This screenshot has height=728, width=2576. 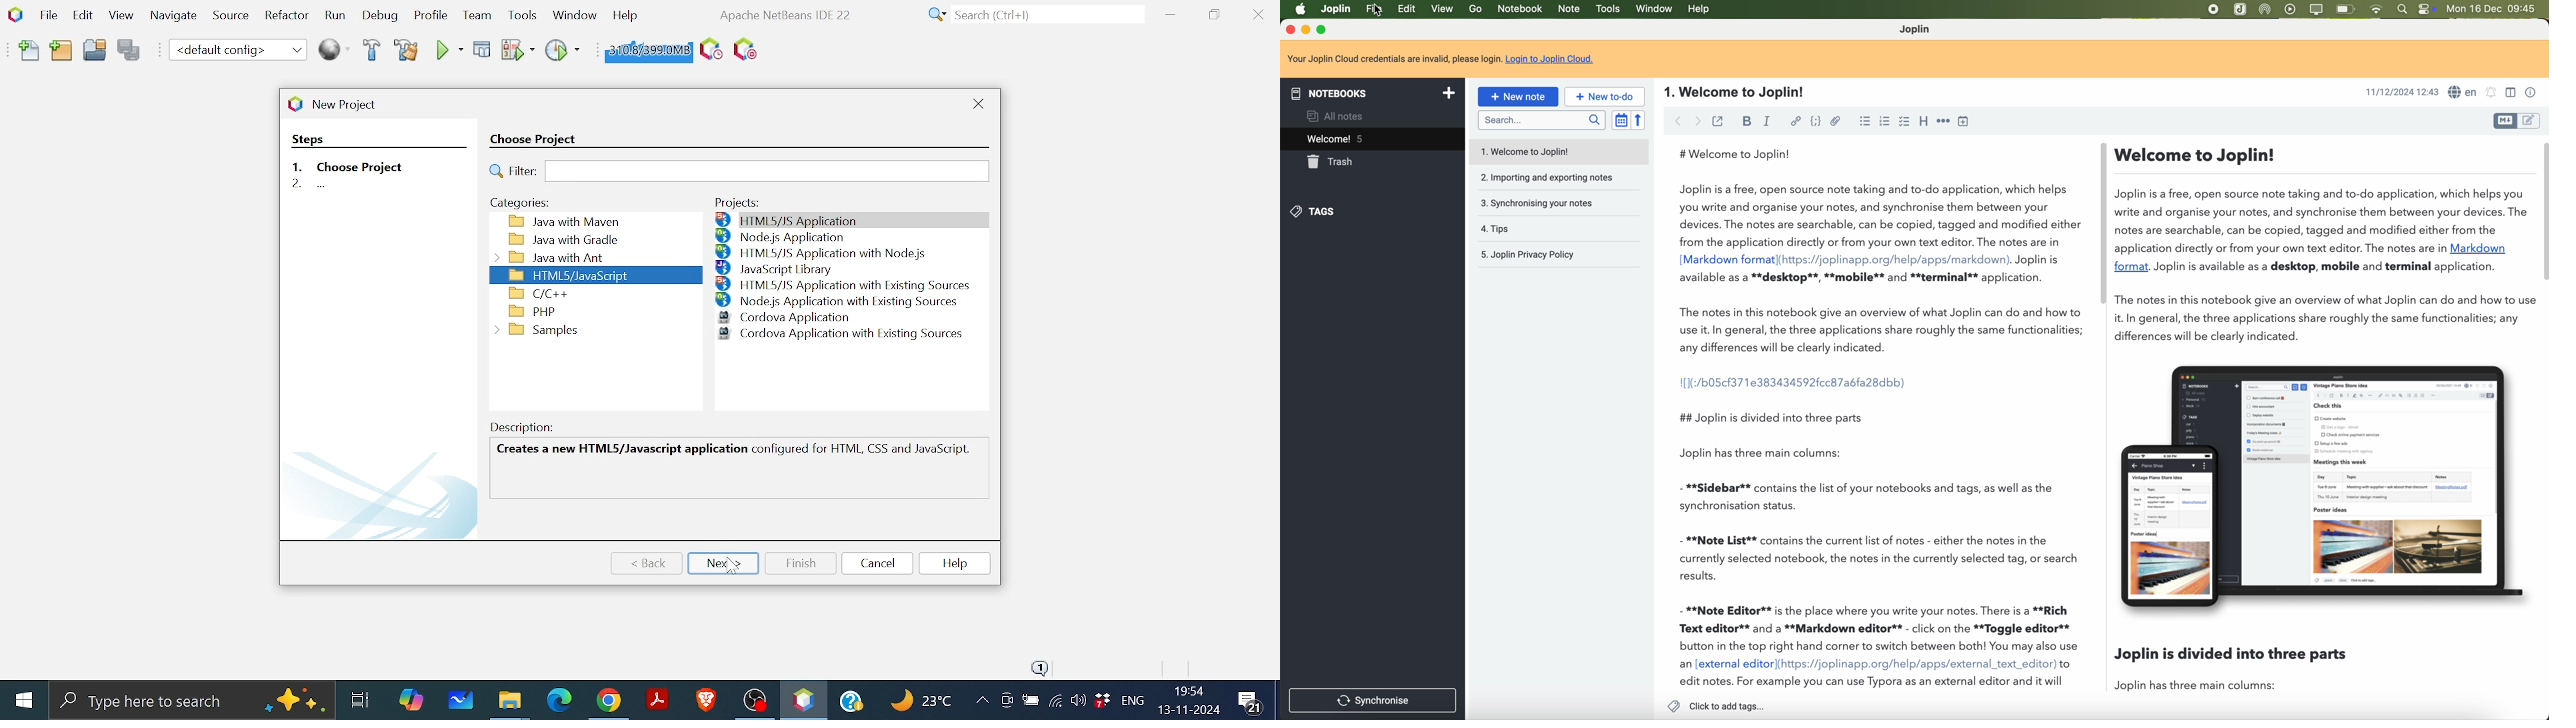 What do you see at coordinates (2541, 213) in the screenshot?
I see `scroll bar` at bounding box center [2541, 213].